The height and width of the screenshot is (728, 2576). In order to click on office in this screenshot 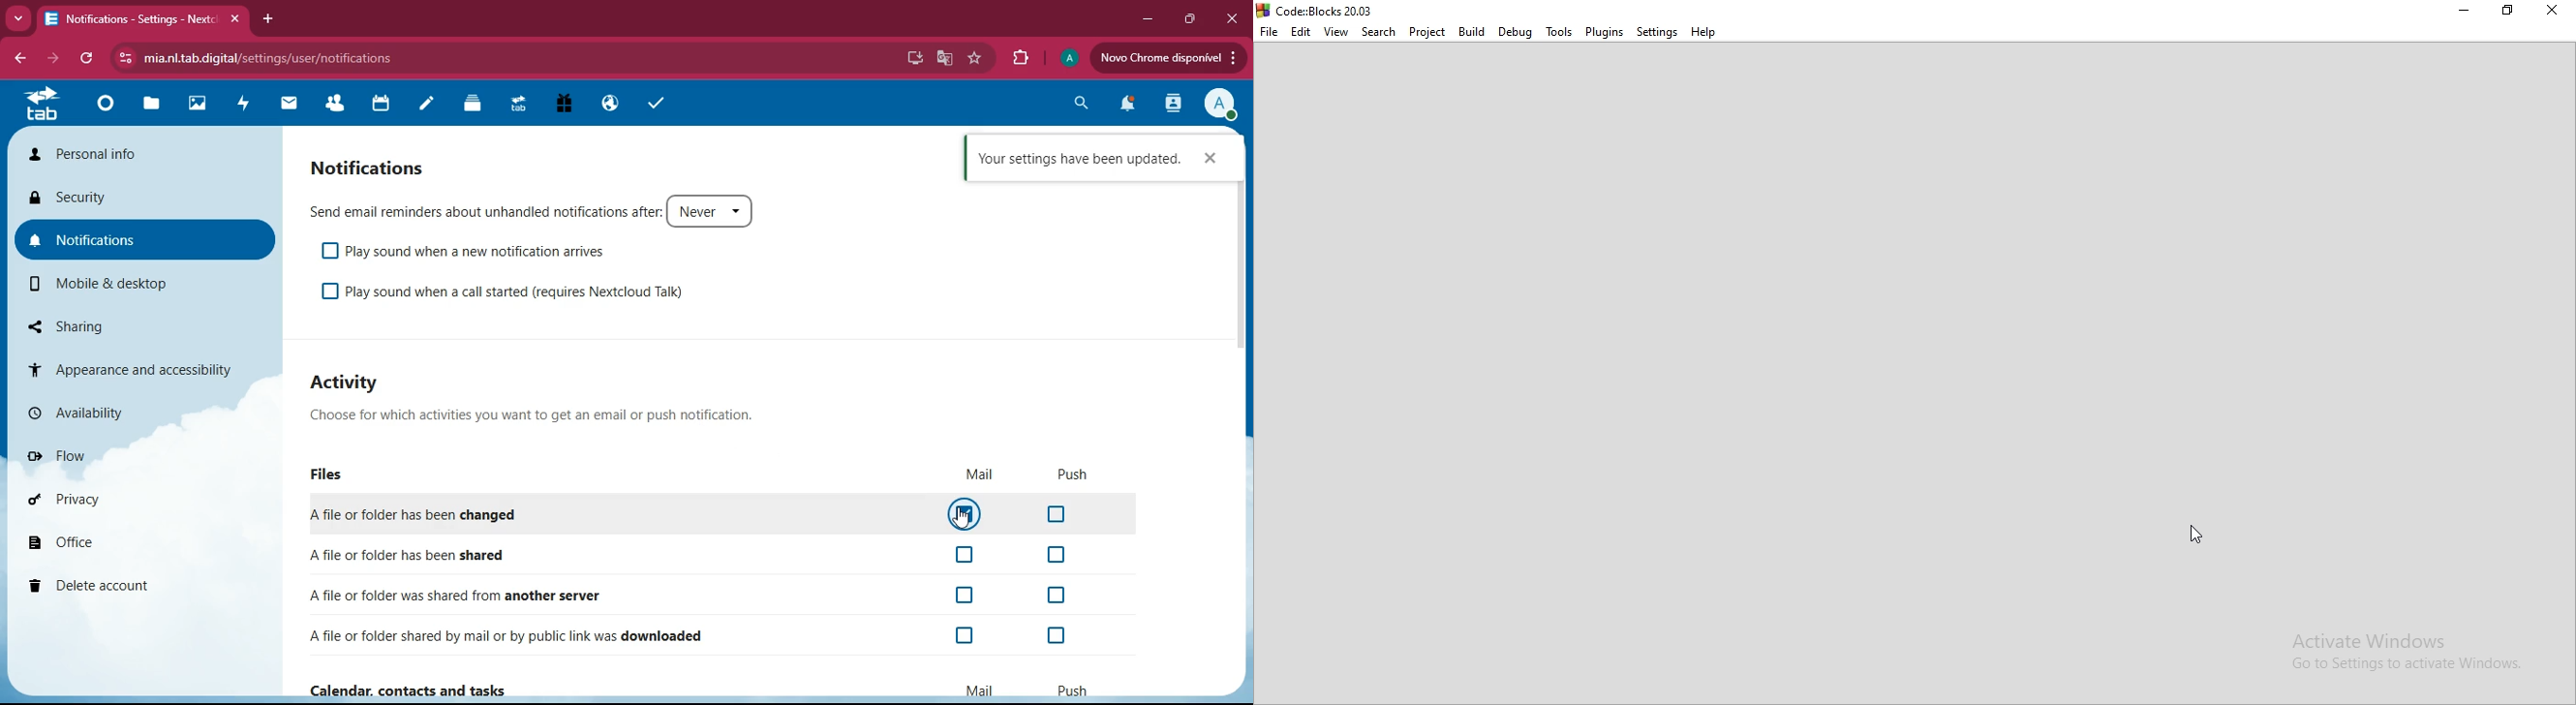, I will do `click(109, 542)`.